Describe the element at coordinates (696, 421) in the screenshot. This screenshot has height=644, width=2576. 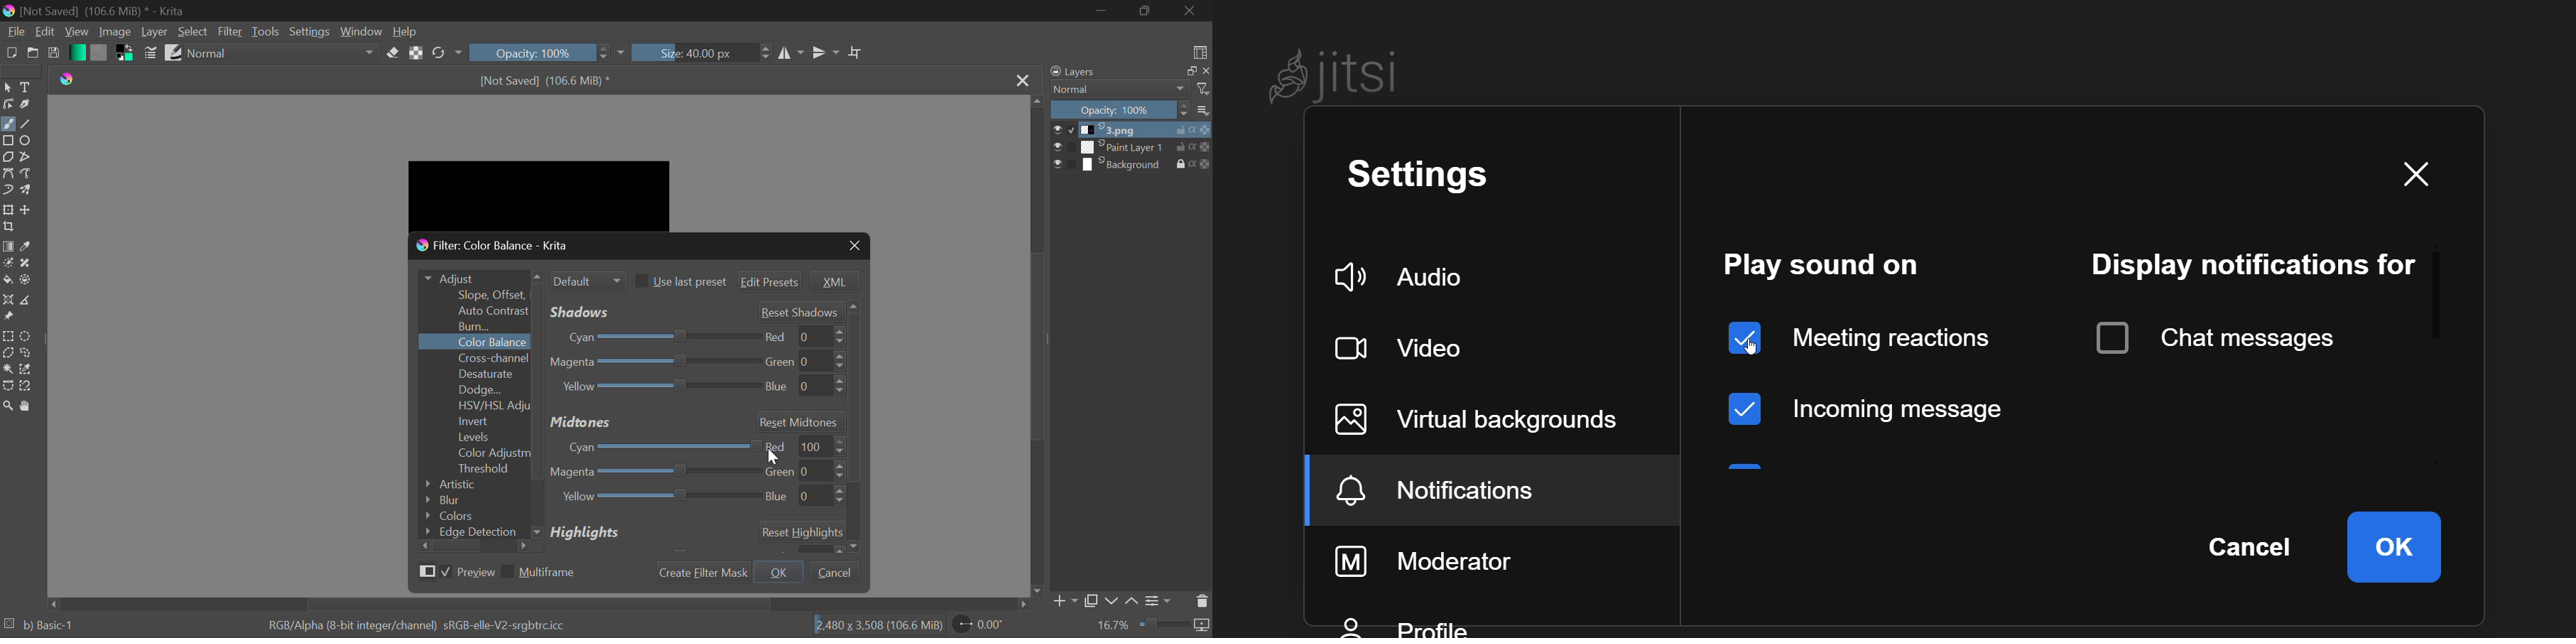
I see `Midtones Section Header` at that location.